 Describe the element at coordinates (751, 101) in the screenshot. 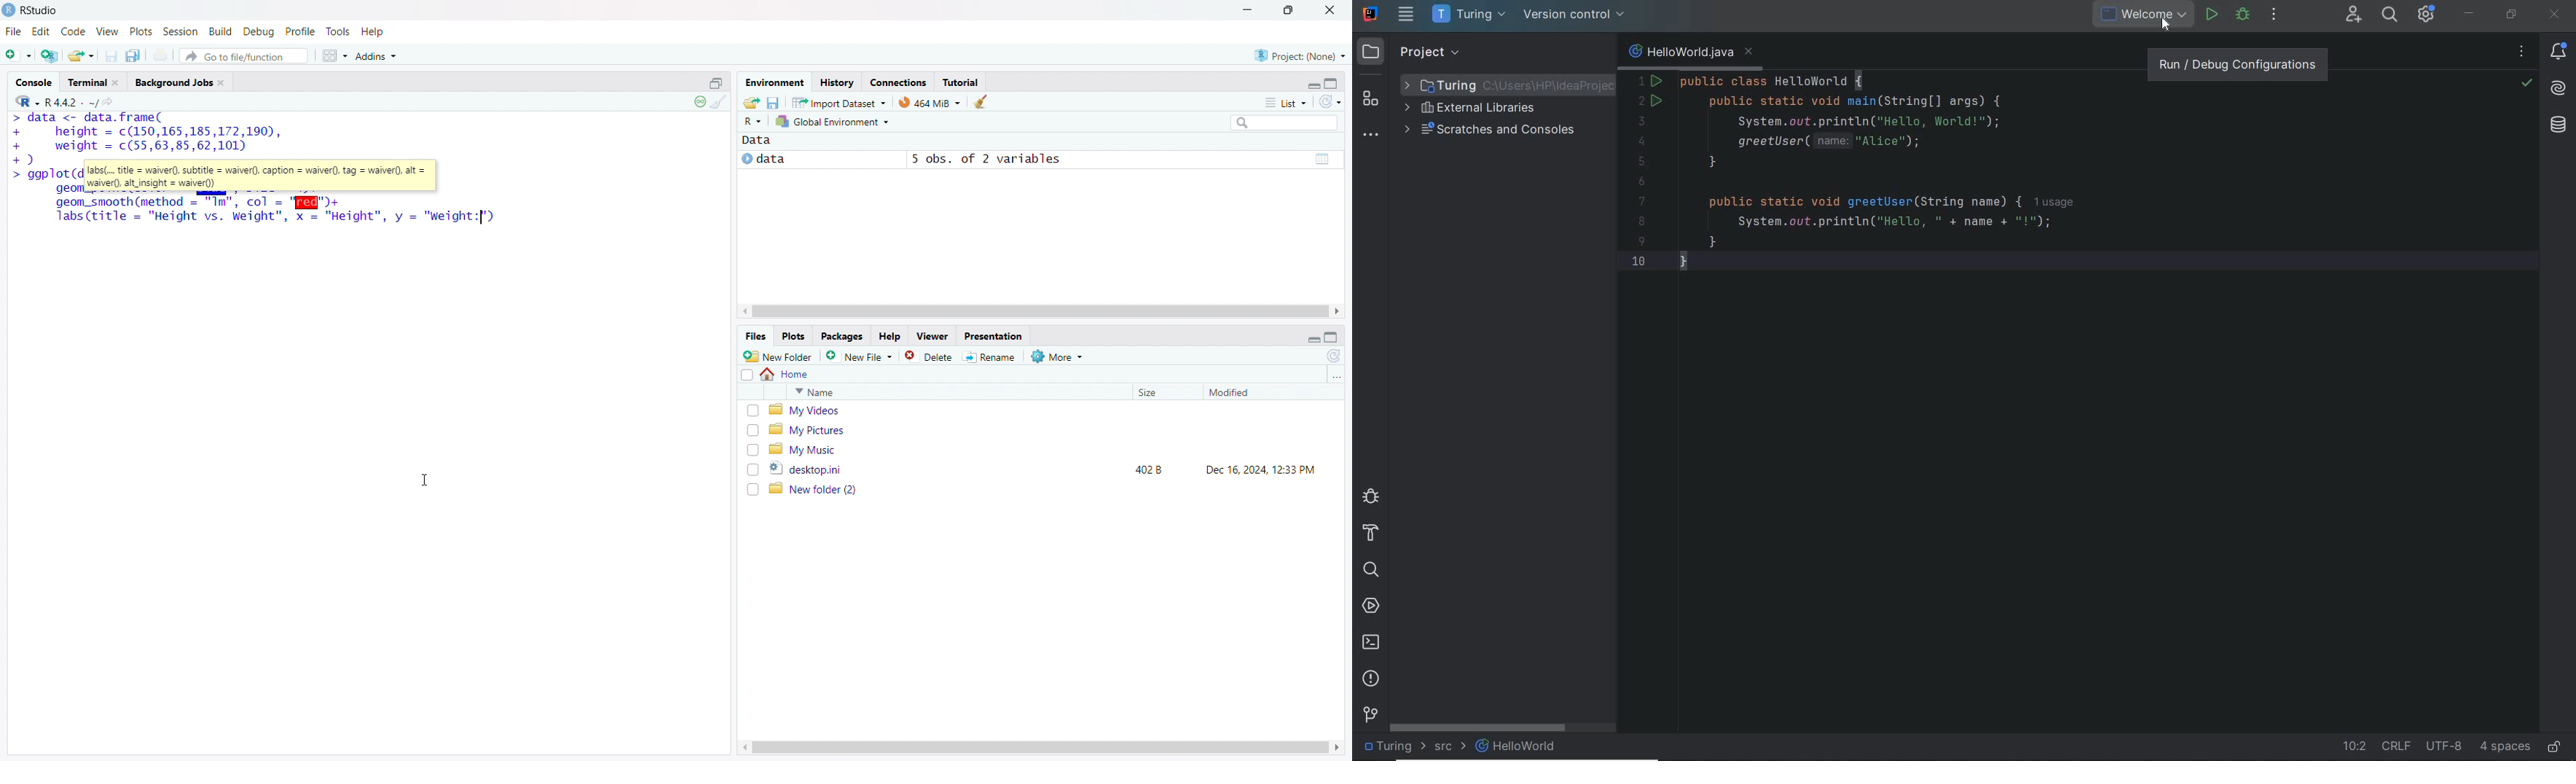

I see `load workspace` at that location.